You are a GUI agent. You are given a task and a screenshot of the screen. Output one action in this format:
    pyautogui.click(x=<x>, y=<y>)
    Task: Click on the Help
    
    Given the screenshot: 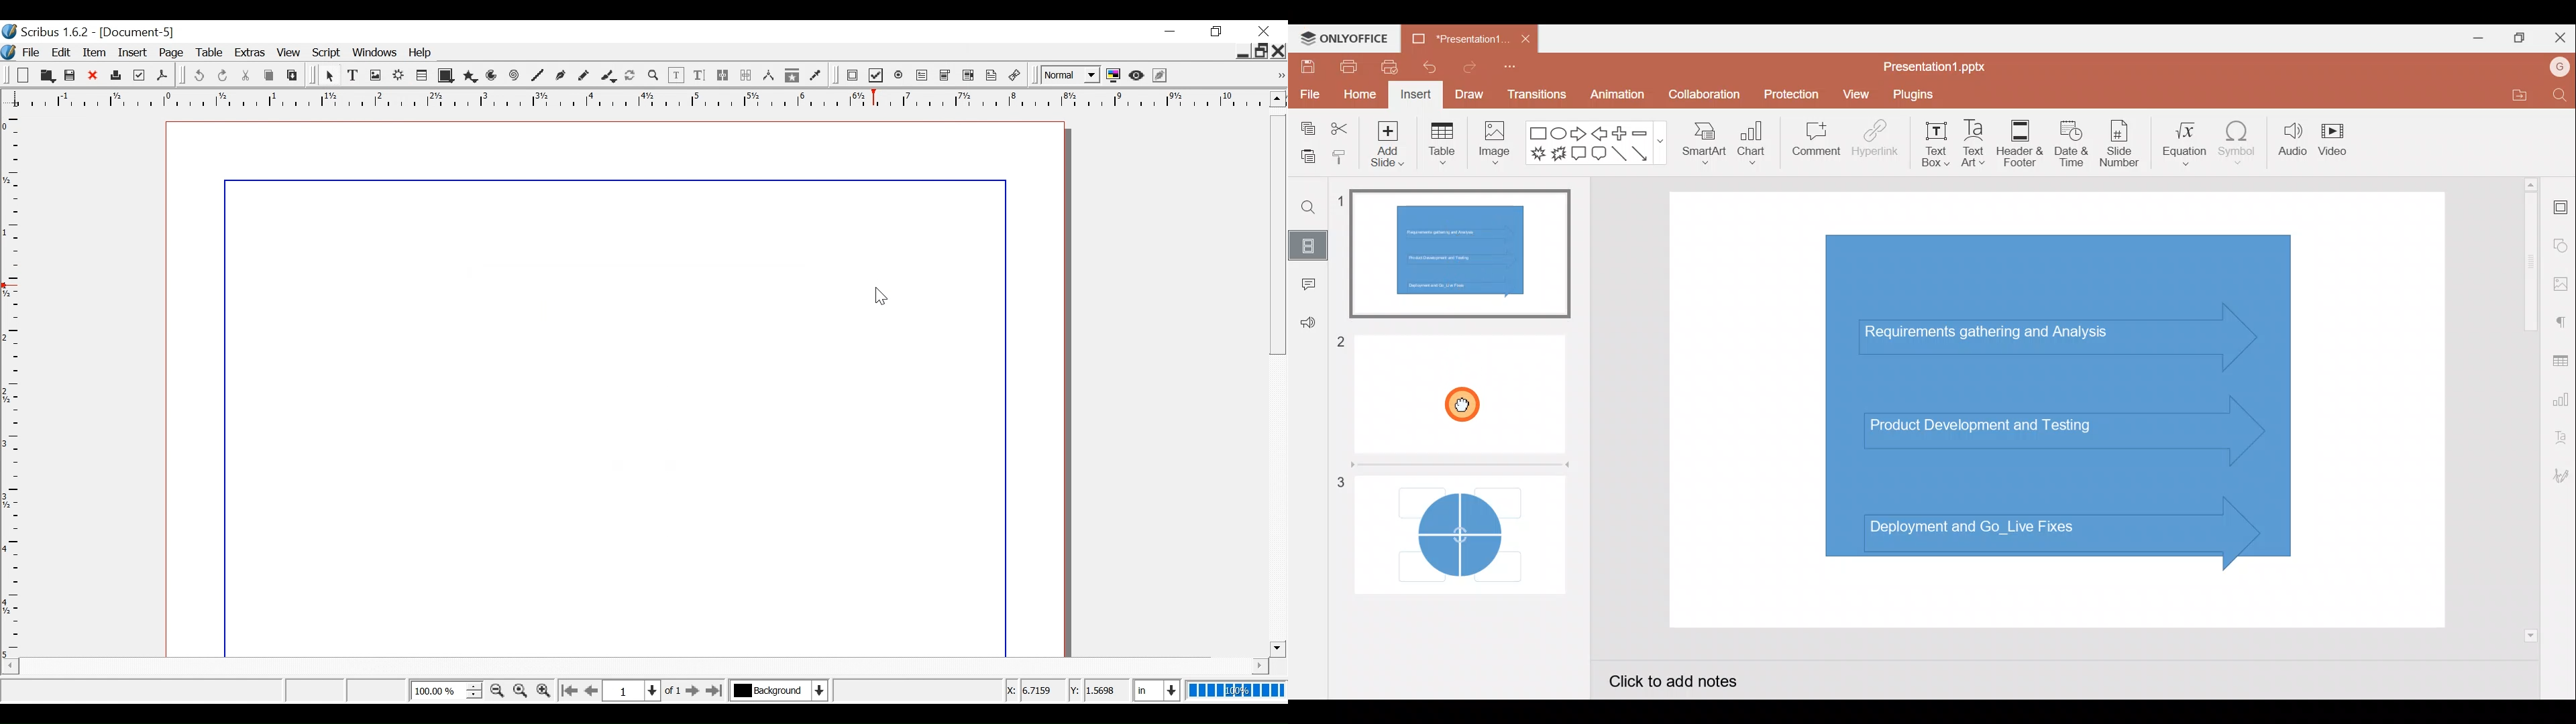 What is the action you would take?
    pyautogui.click(x=422, y=54)
    